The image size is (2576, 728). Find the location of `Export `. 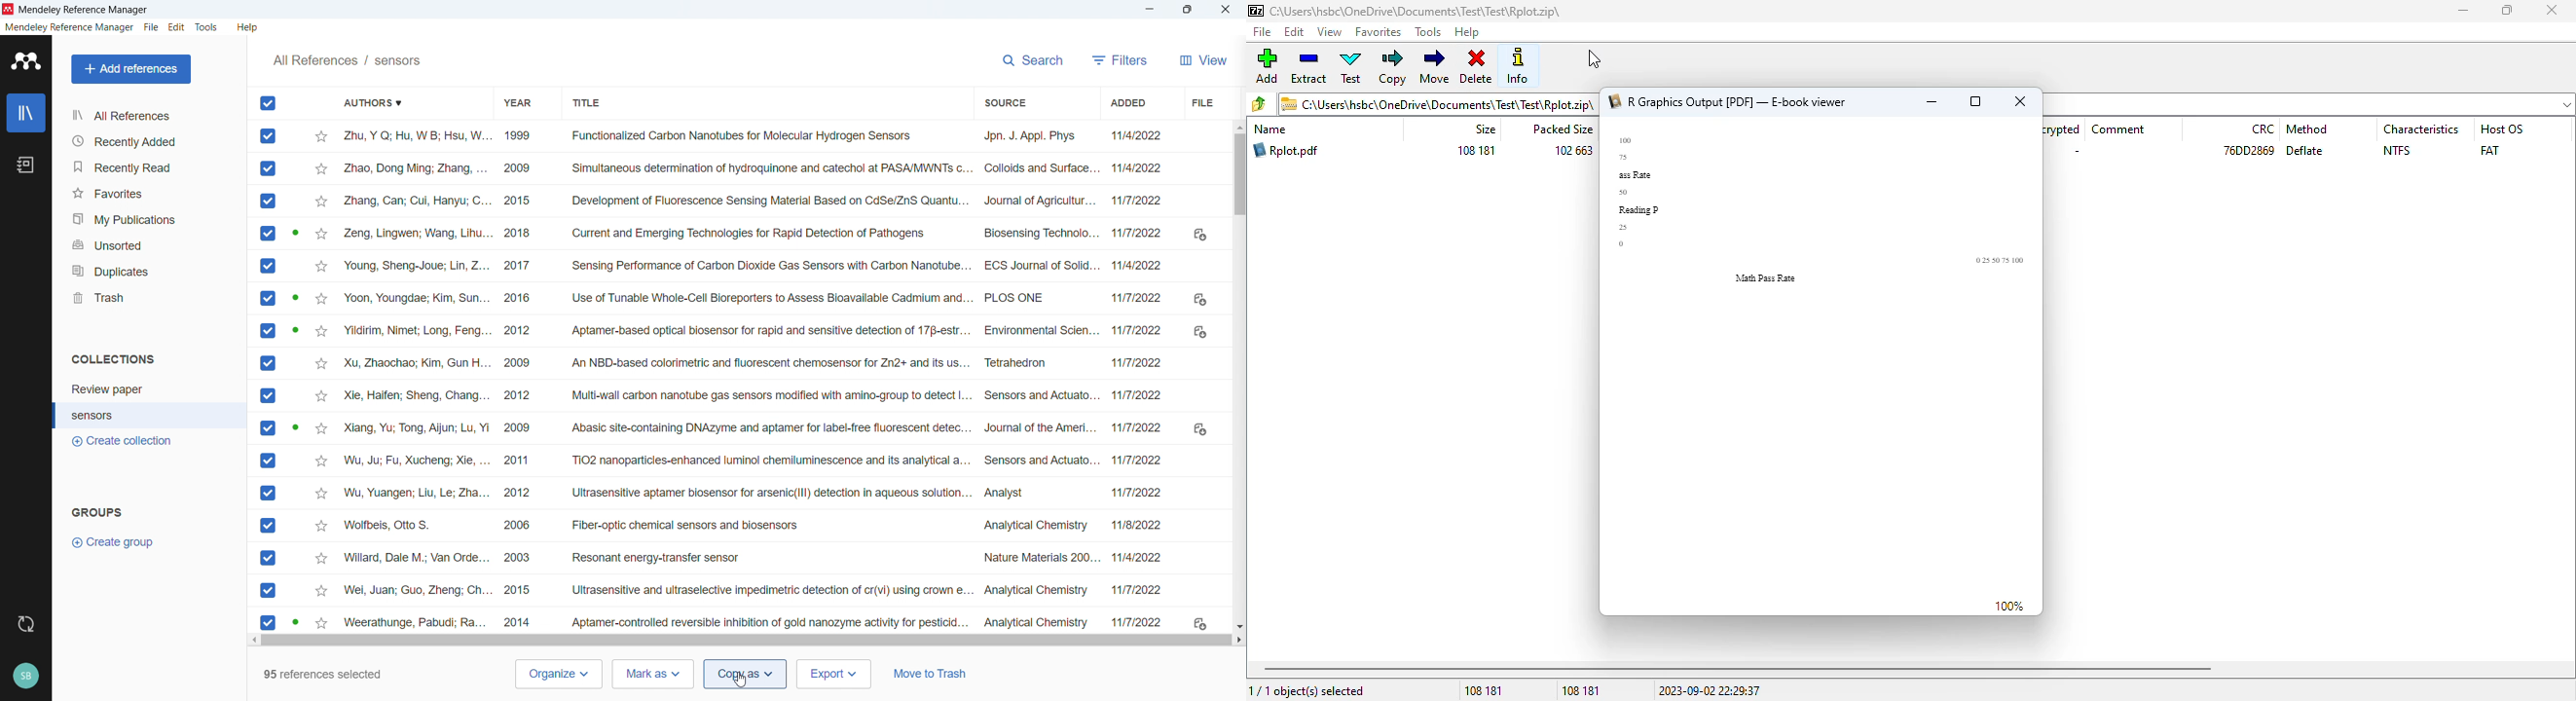

Export  is located at coordinates (835, 674).